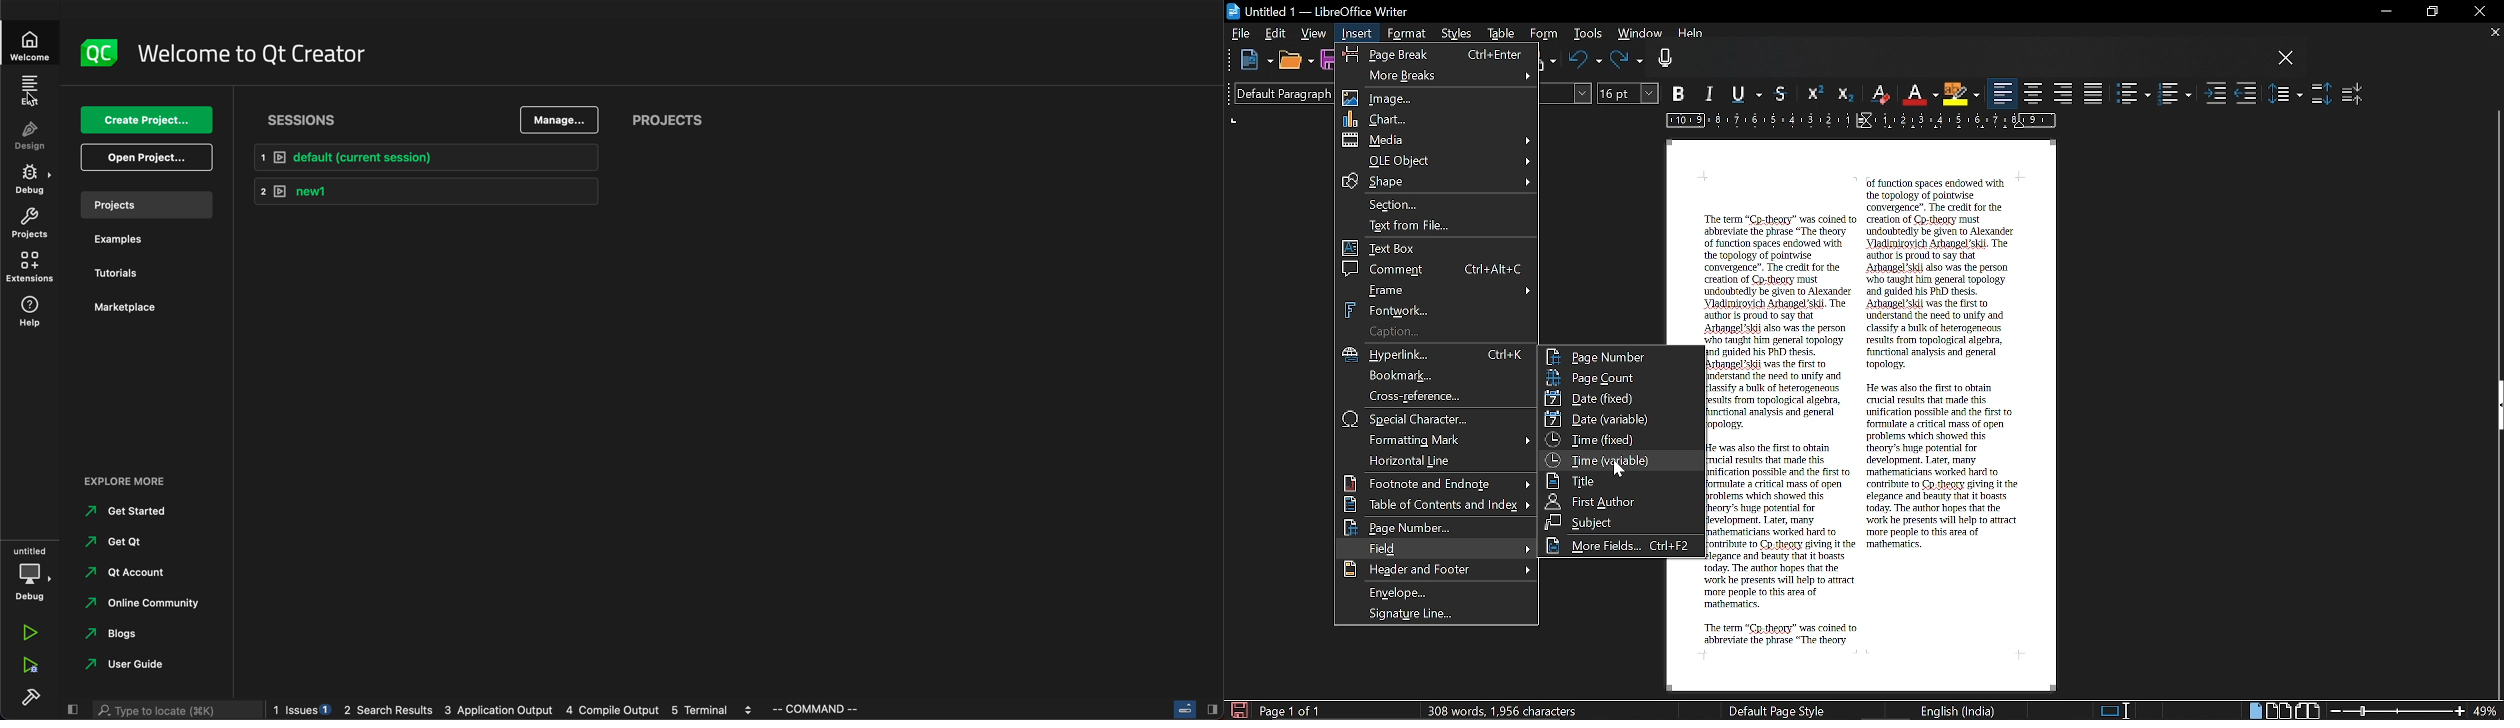  What do you see at coordinates (1621, 501) in the screenshot?
I see `The first author ` at bounding box center [1621, 501].